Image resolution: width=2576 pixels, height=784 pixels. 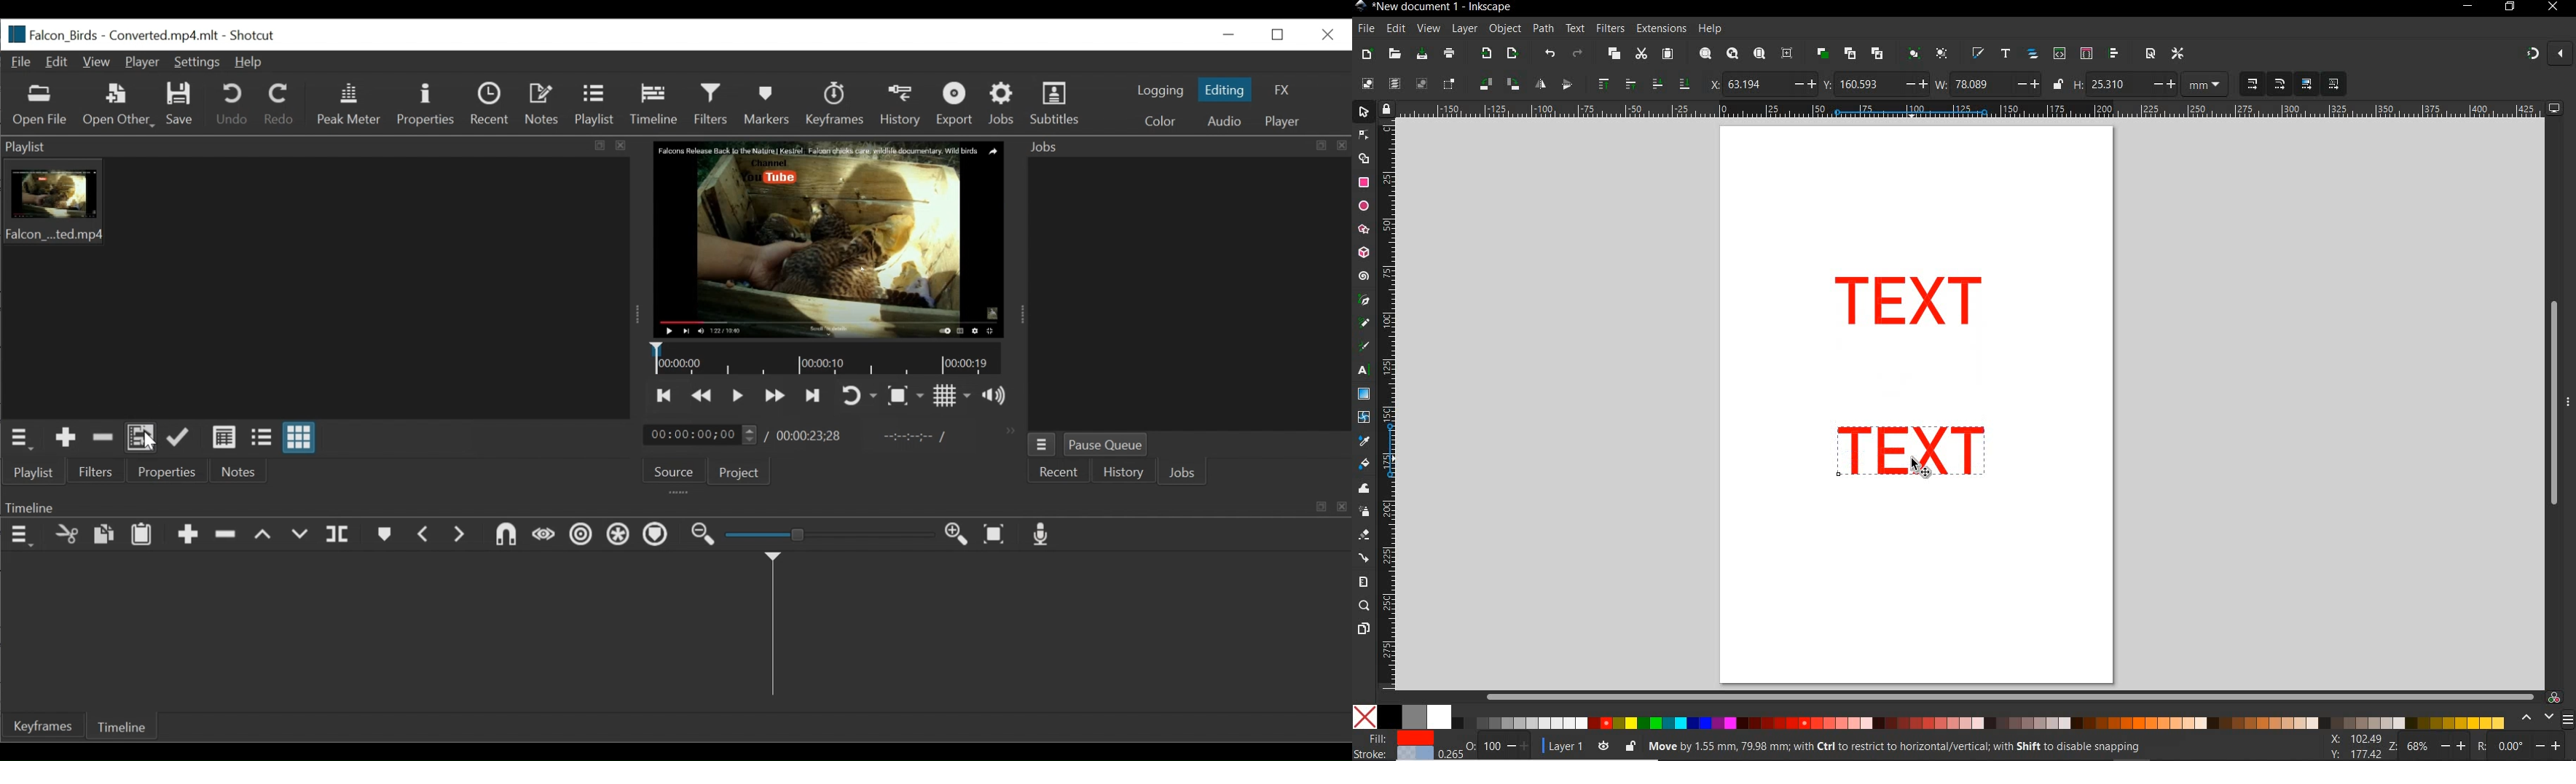 What do you see at coordinates (299, 535) in the screenshot?
I see `Overwrite` at bounding box center [299, 535].